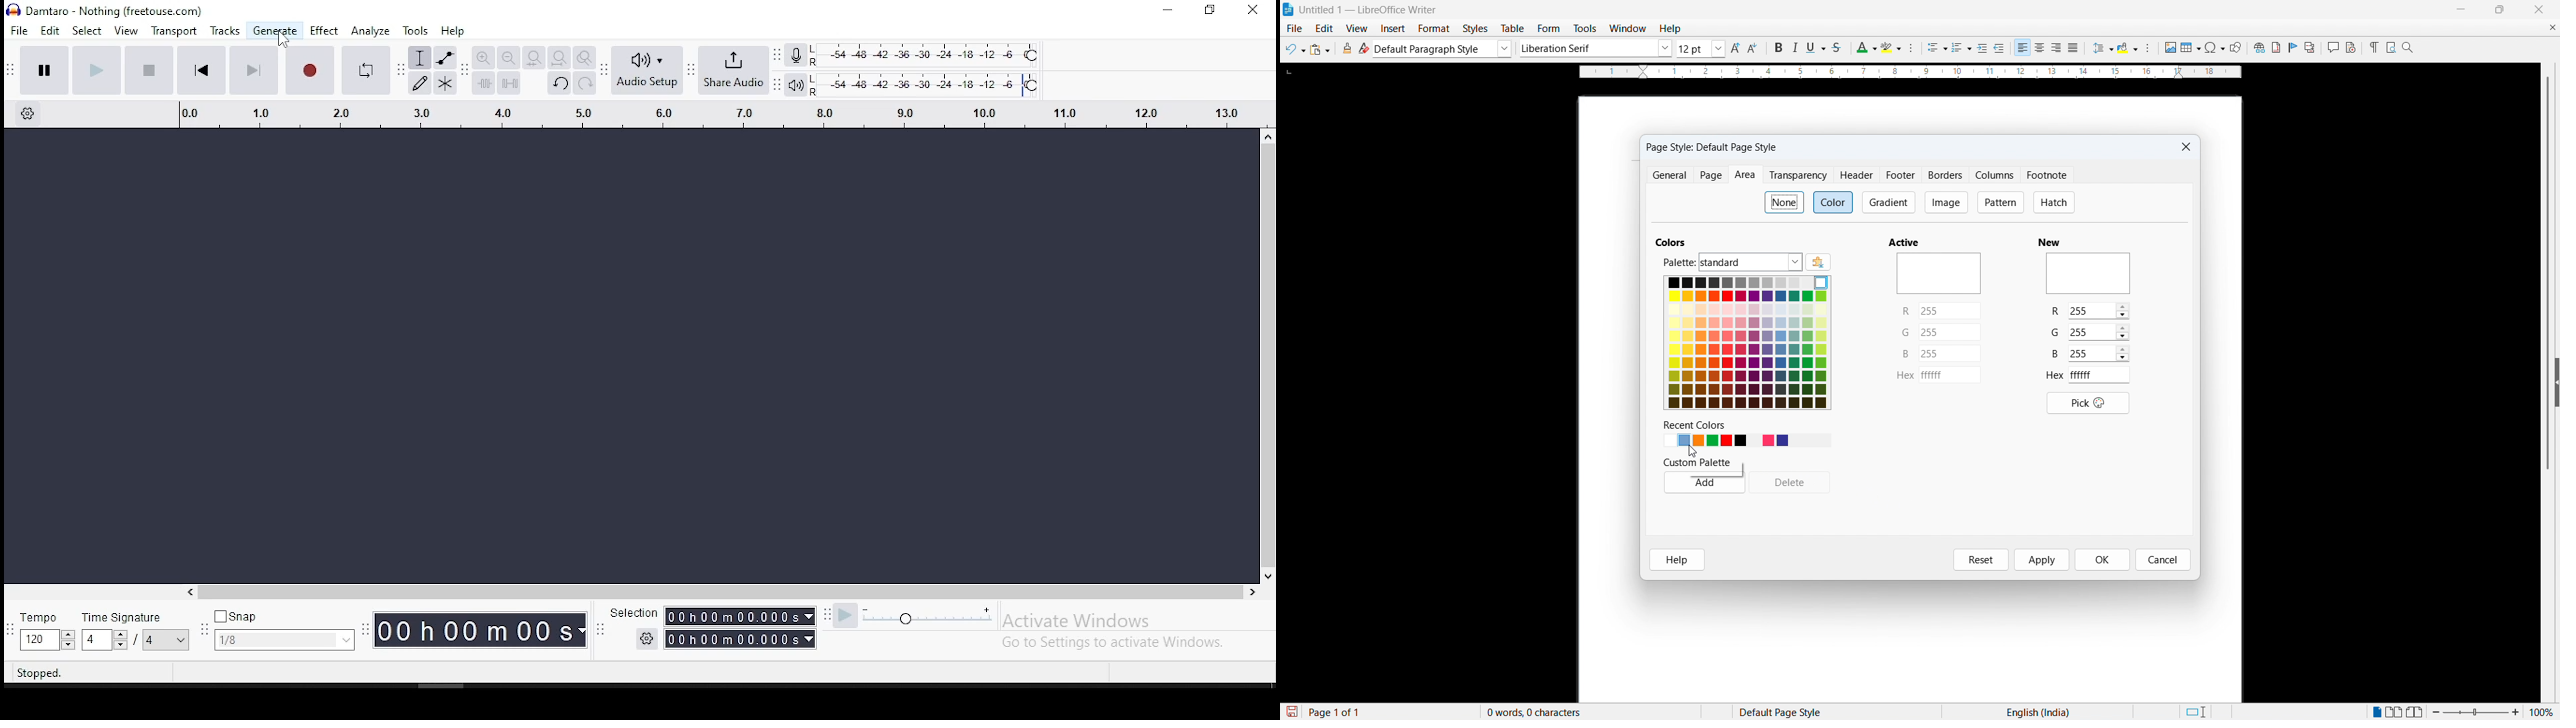 The image size is (2576, 728). I want to click on Undo , so click(1295, 49).